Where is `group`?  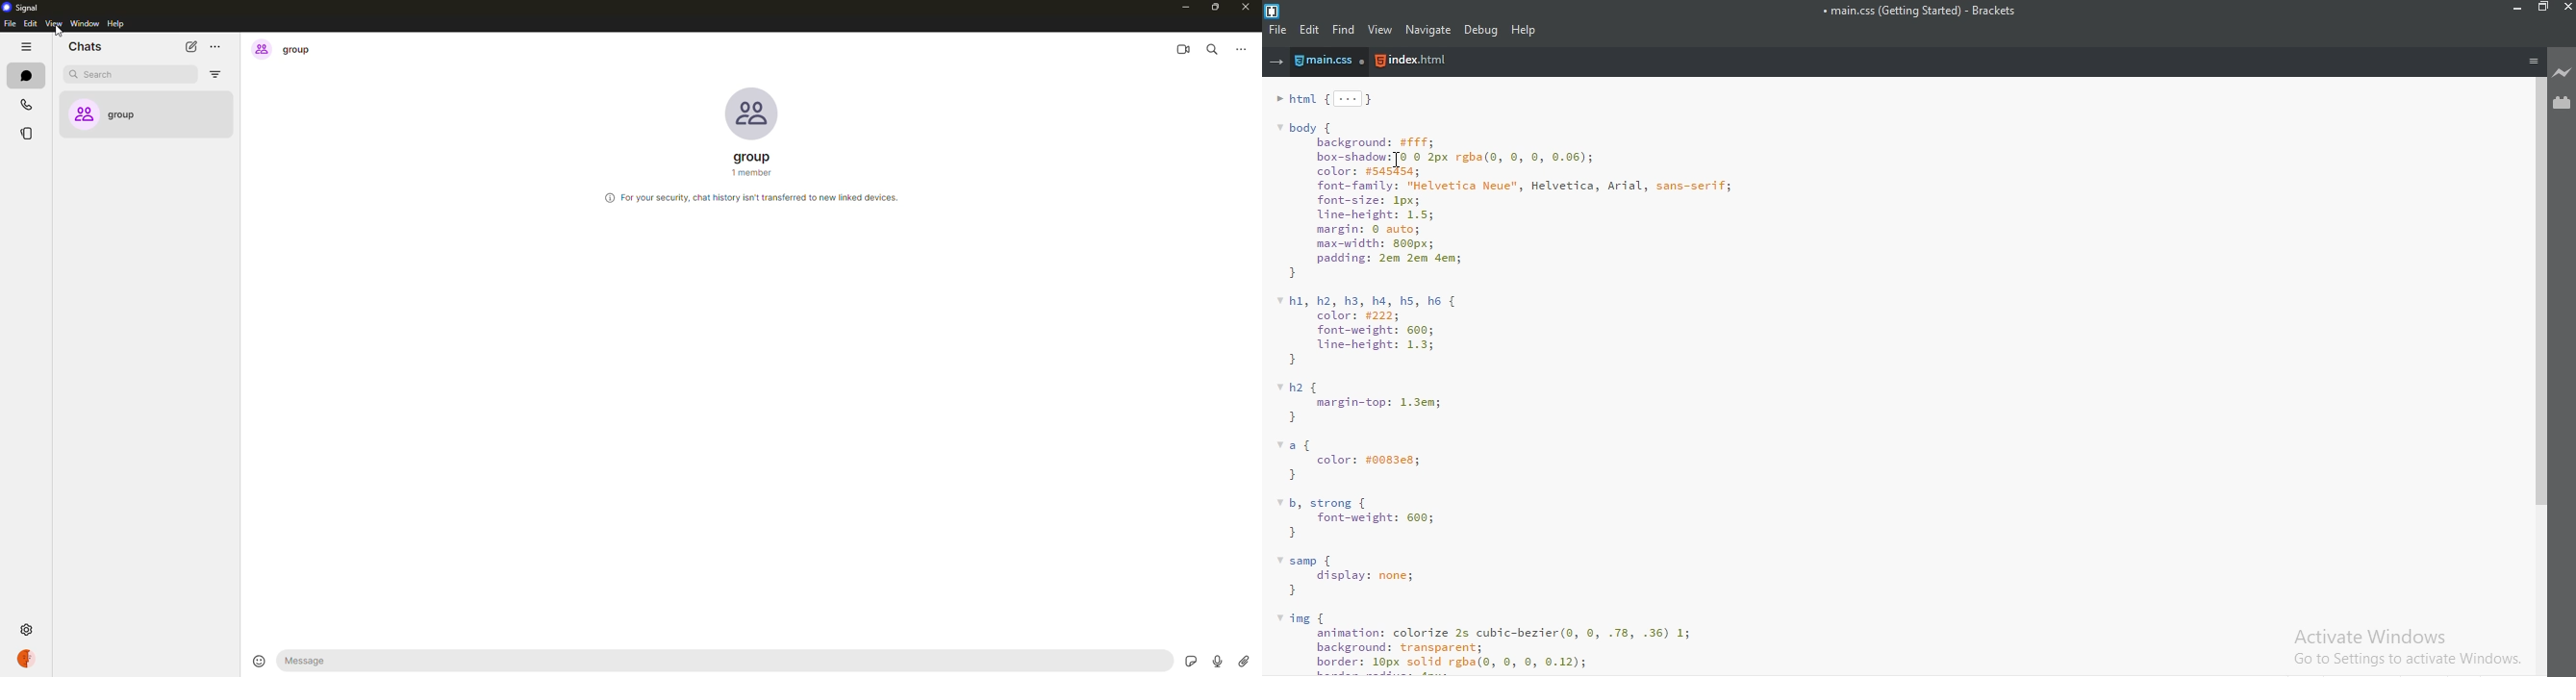
group is located at coordinates (751, 162).